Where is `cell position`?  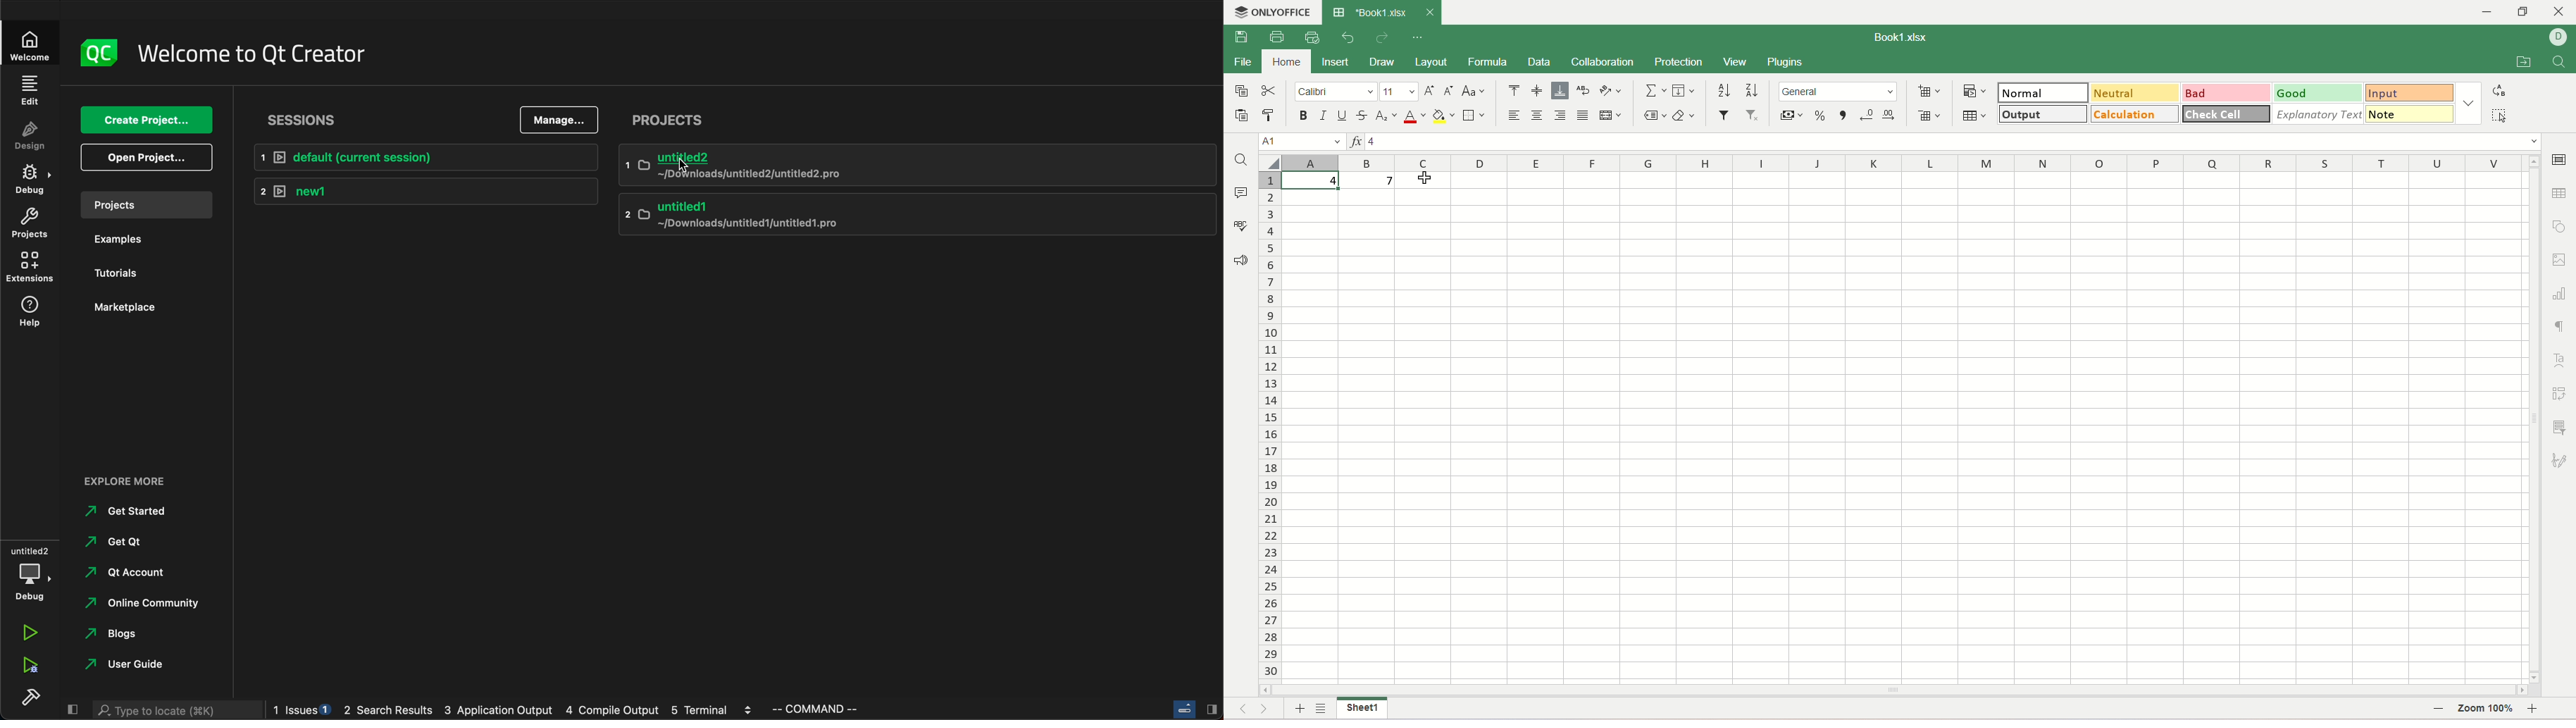
cell position is located at coordinates (1302, 142).